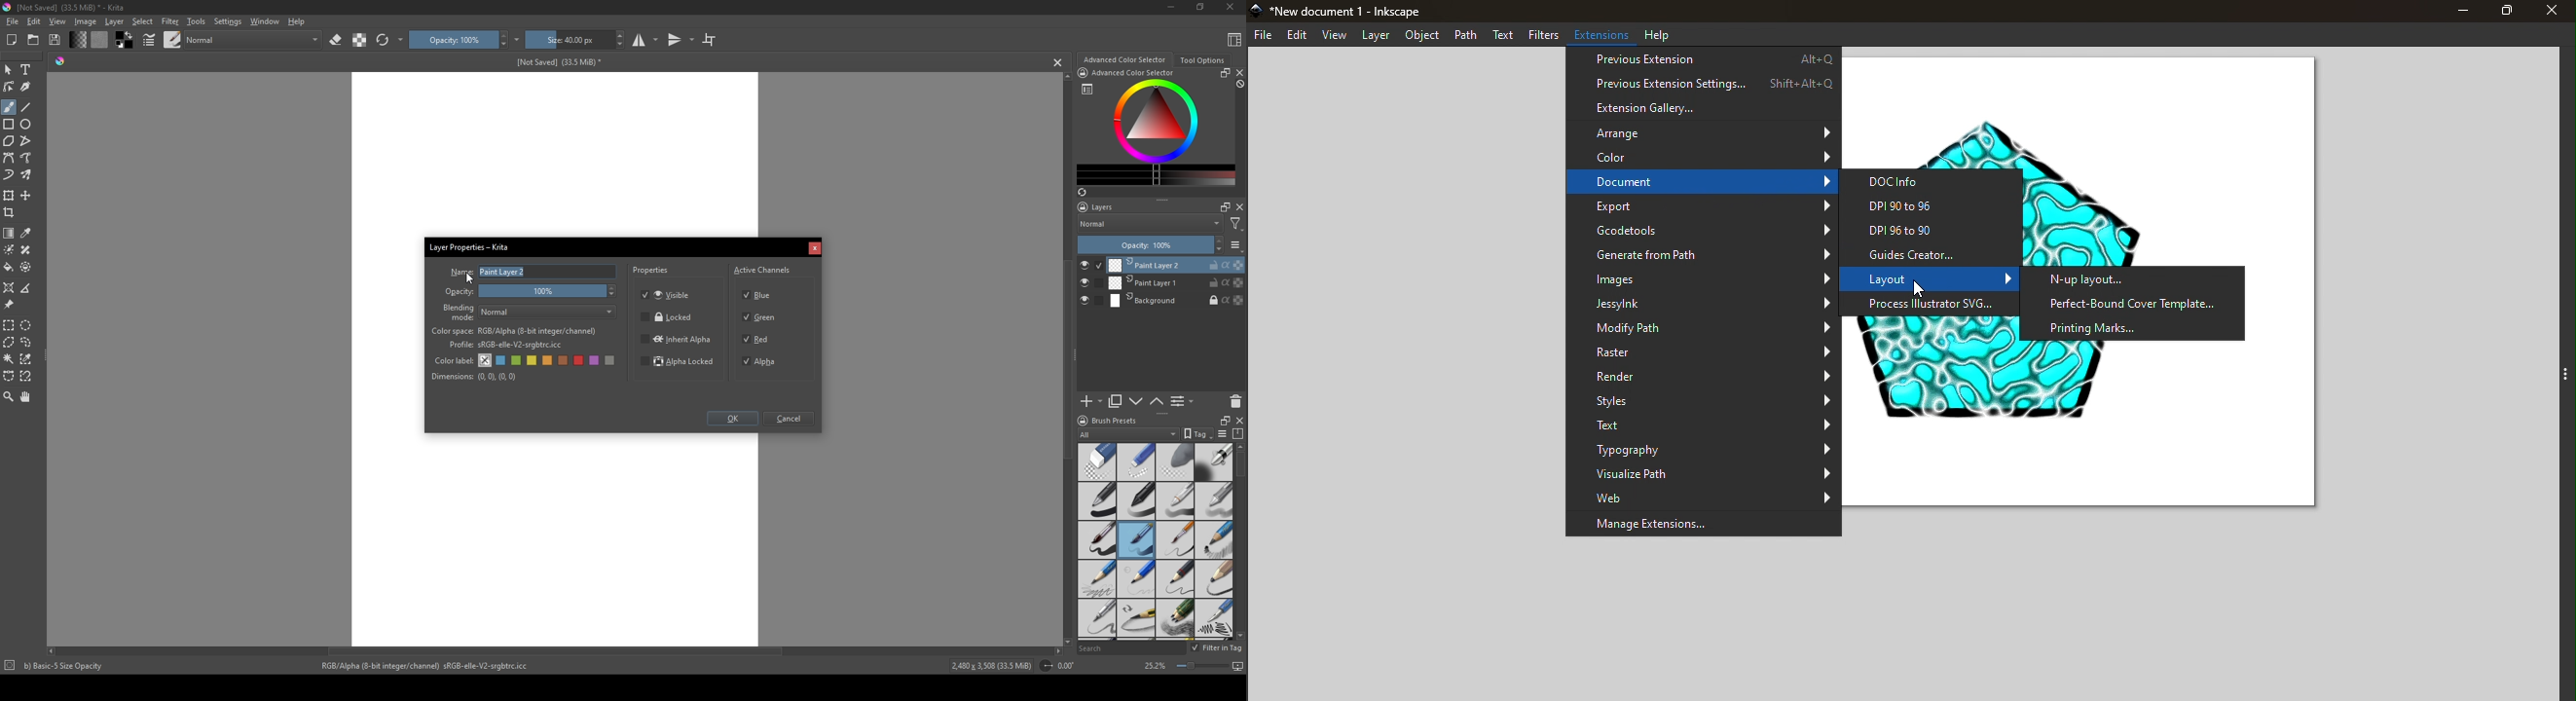 The image size is (2576, 728). What do you see at coordinates (1222, 206) in the screenshot?
I see `maximize` at bounding box center [1222, 206].